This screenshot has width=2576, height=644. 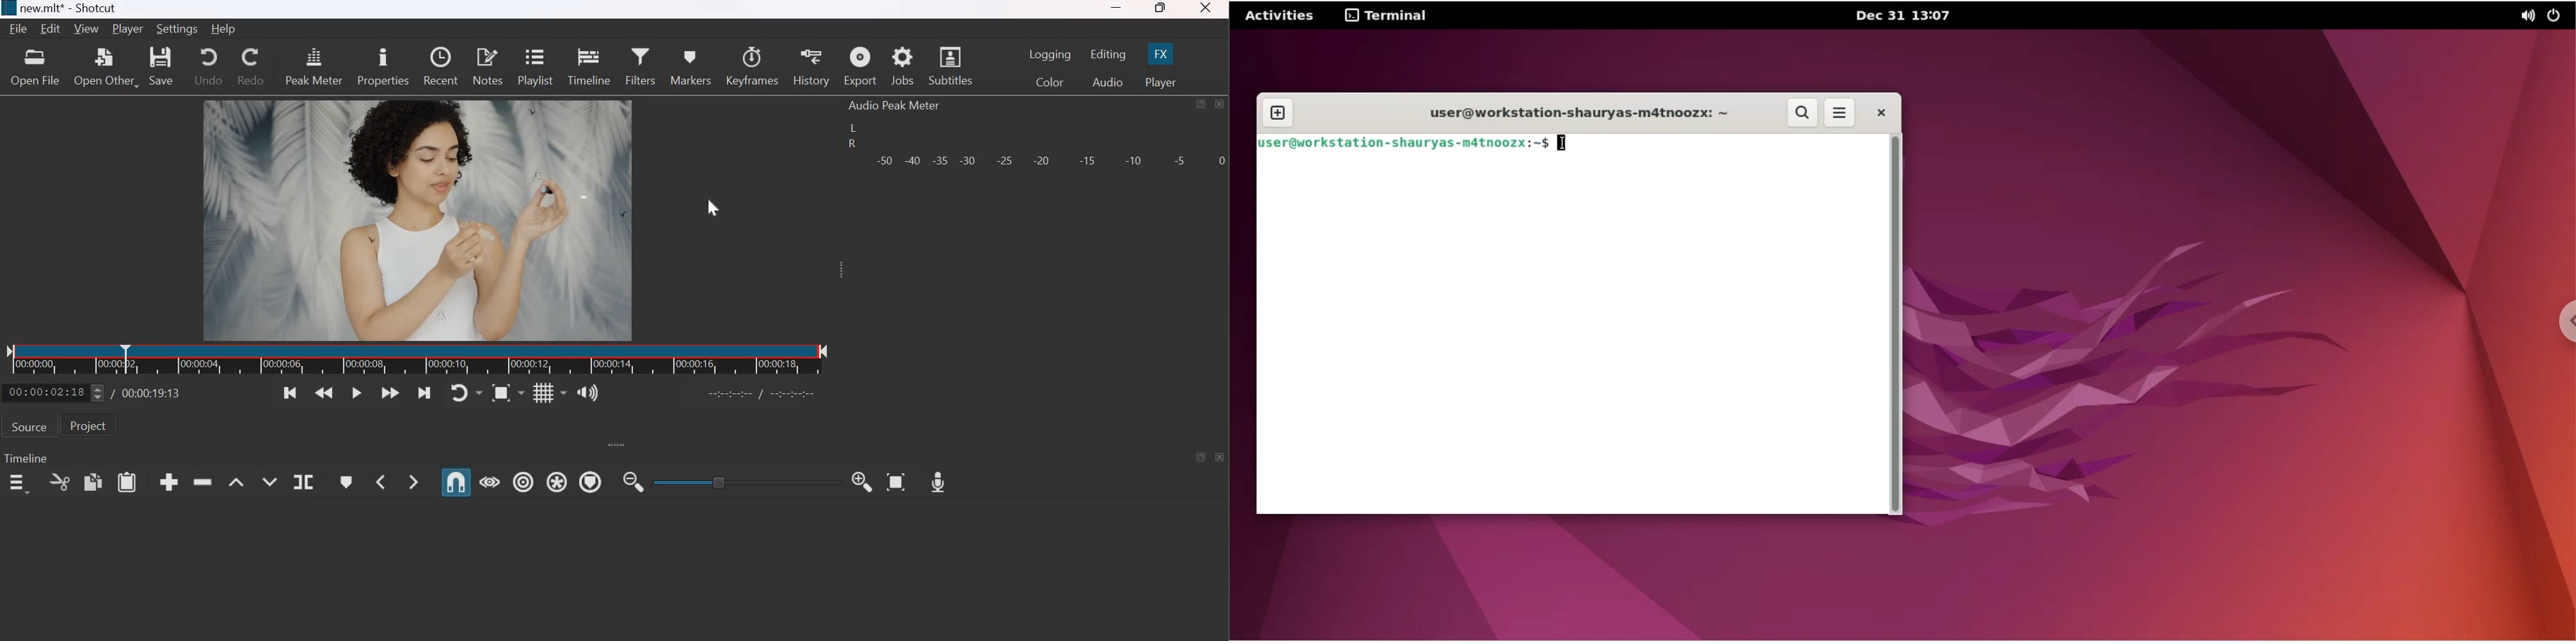 I want to click on Close, so click(x=1221, y=104).